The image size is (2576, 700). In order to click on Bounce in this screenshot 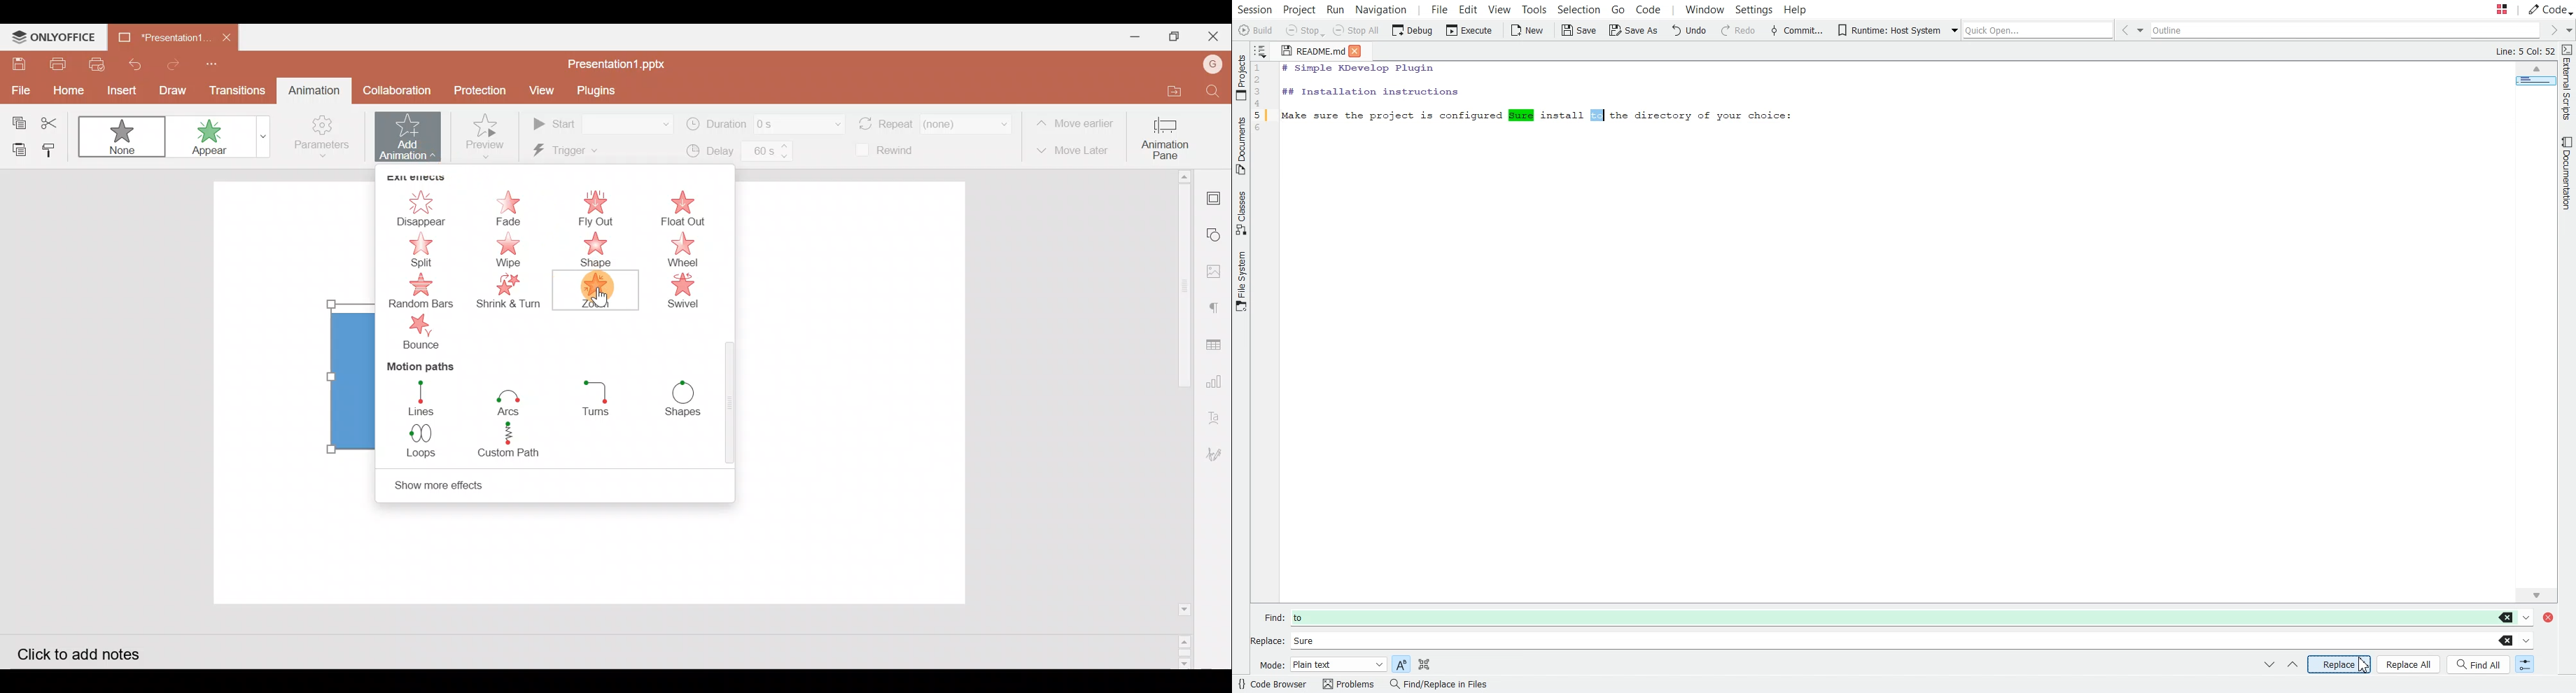, I will do `click(425, 334)`.